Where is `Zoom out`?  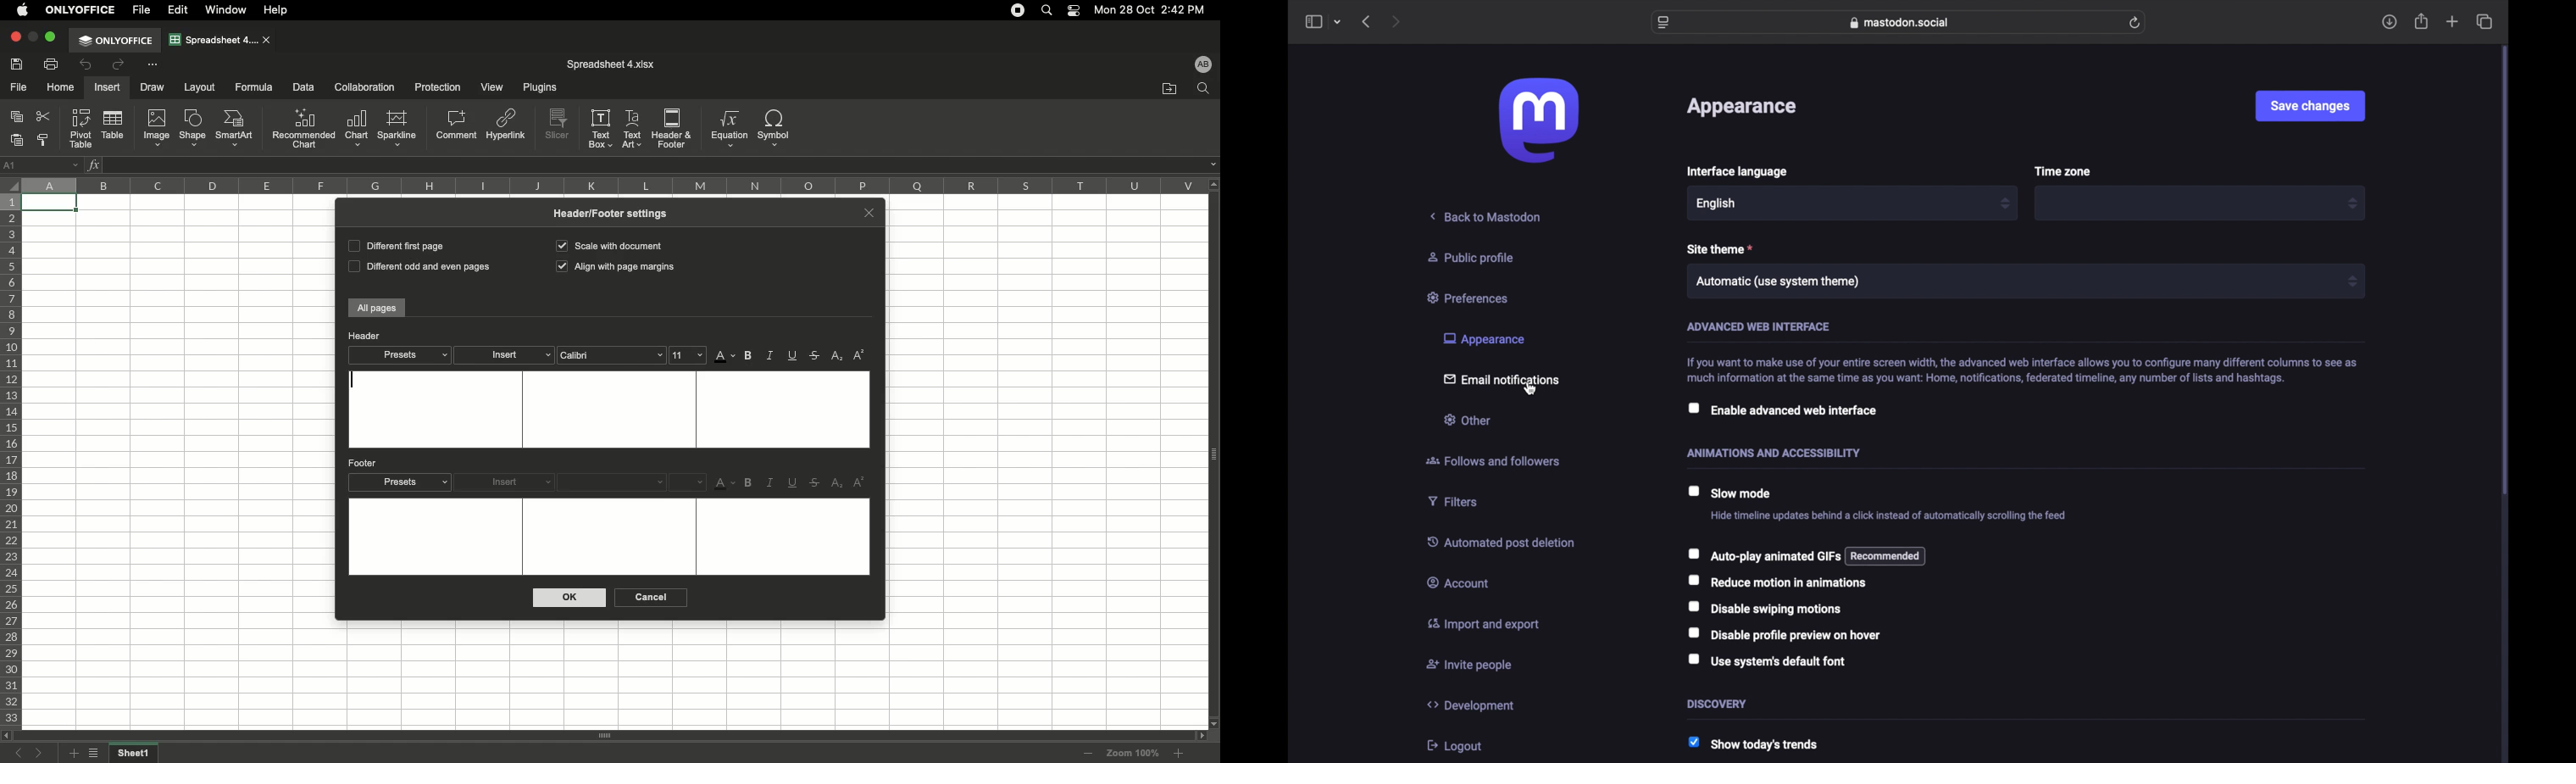
Zoom out is located at coordinates (1089, 755).